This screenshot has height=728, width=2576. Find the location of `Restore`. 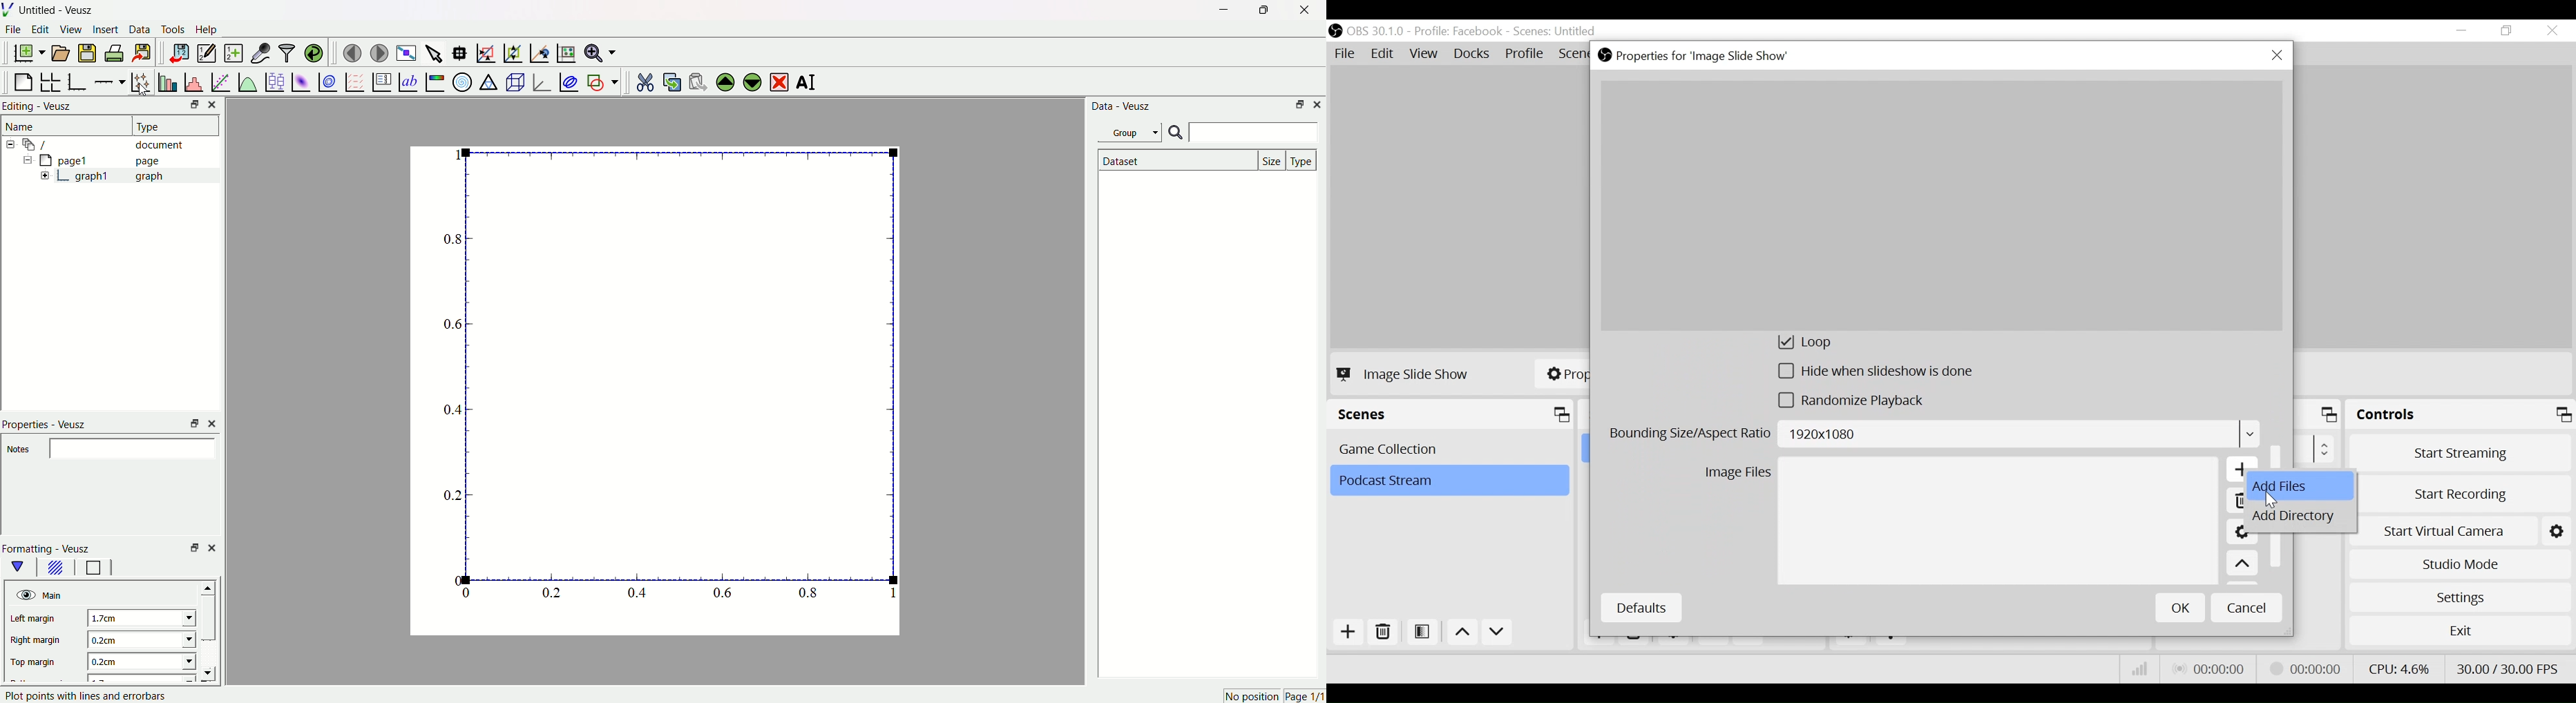

Restore is located at coordinates (2508, 31).